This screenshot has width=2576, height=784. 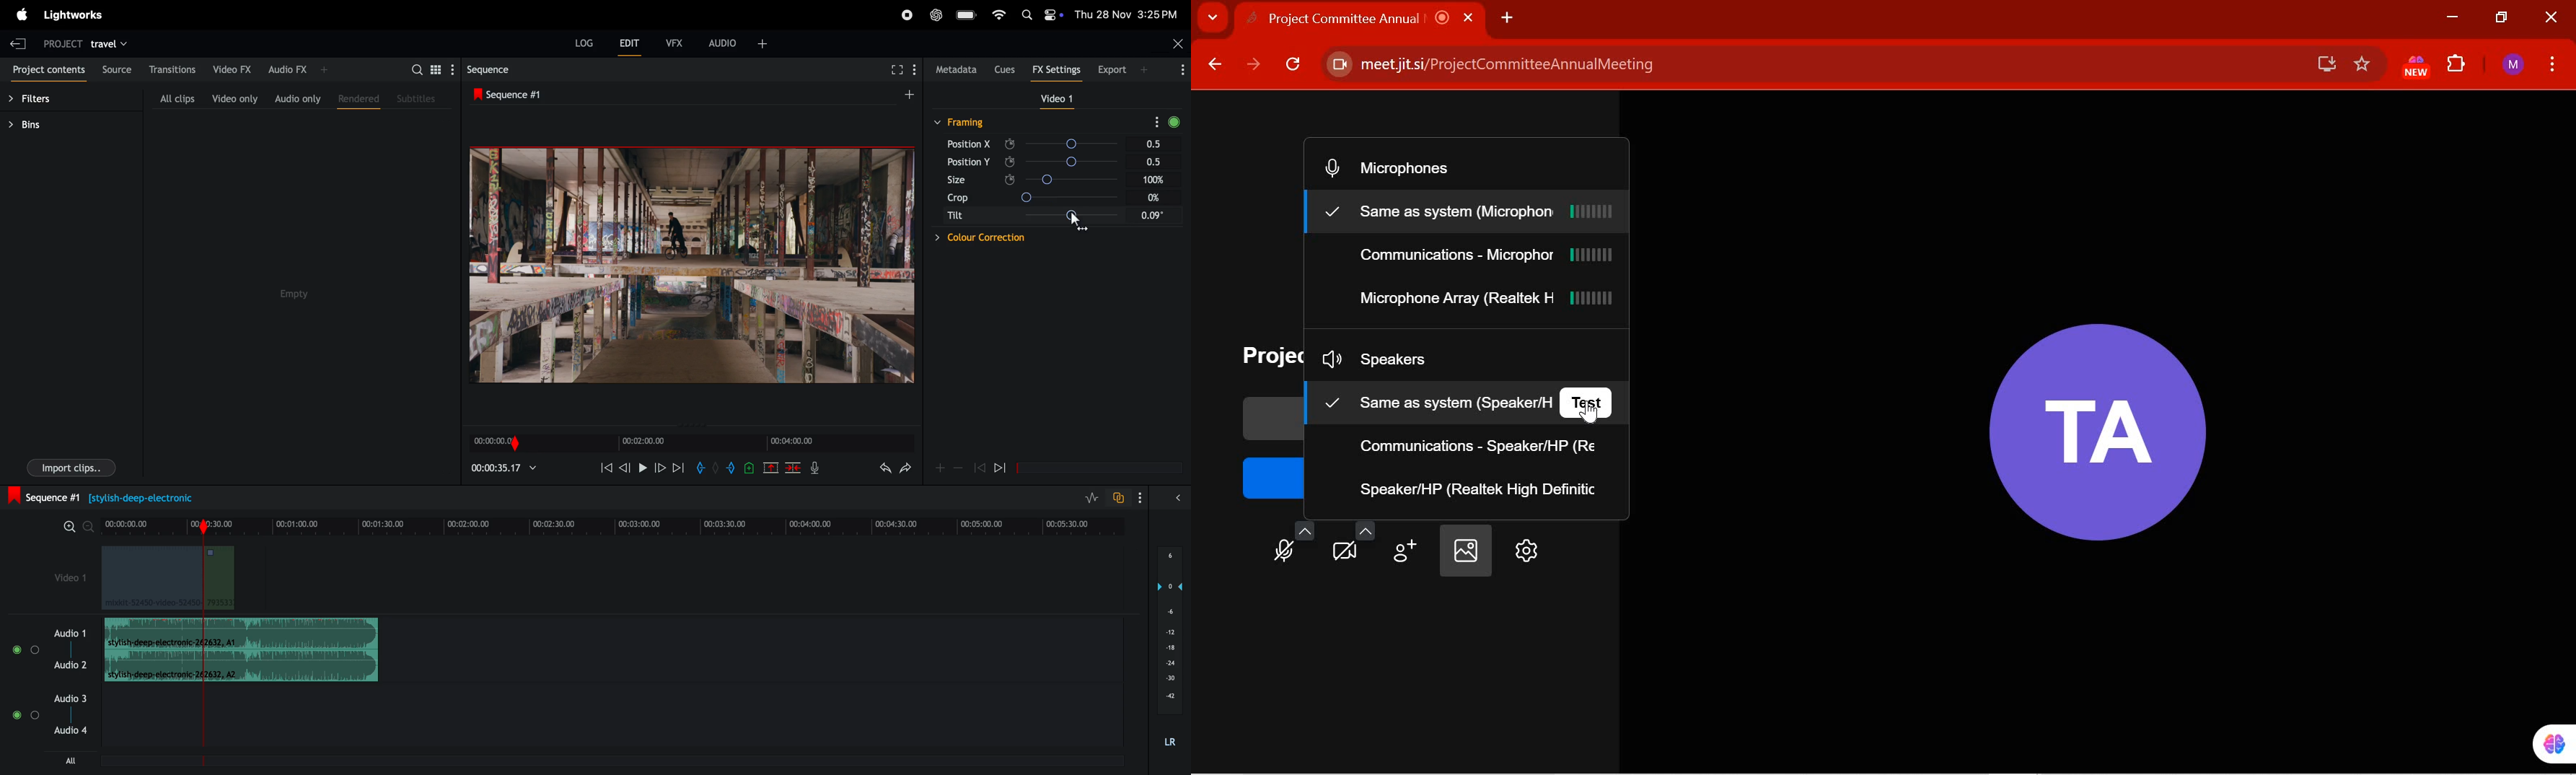 I want to click on subtitles, so click(x=419, y=97).